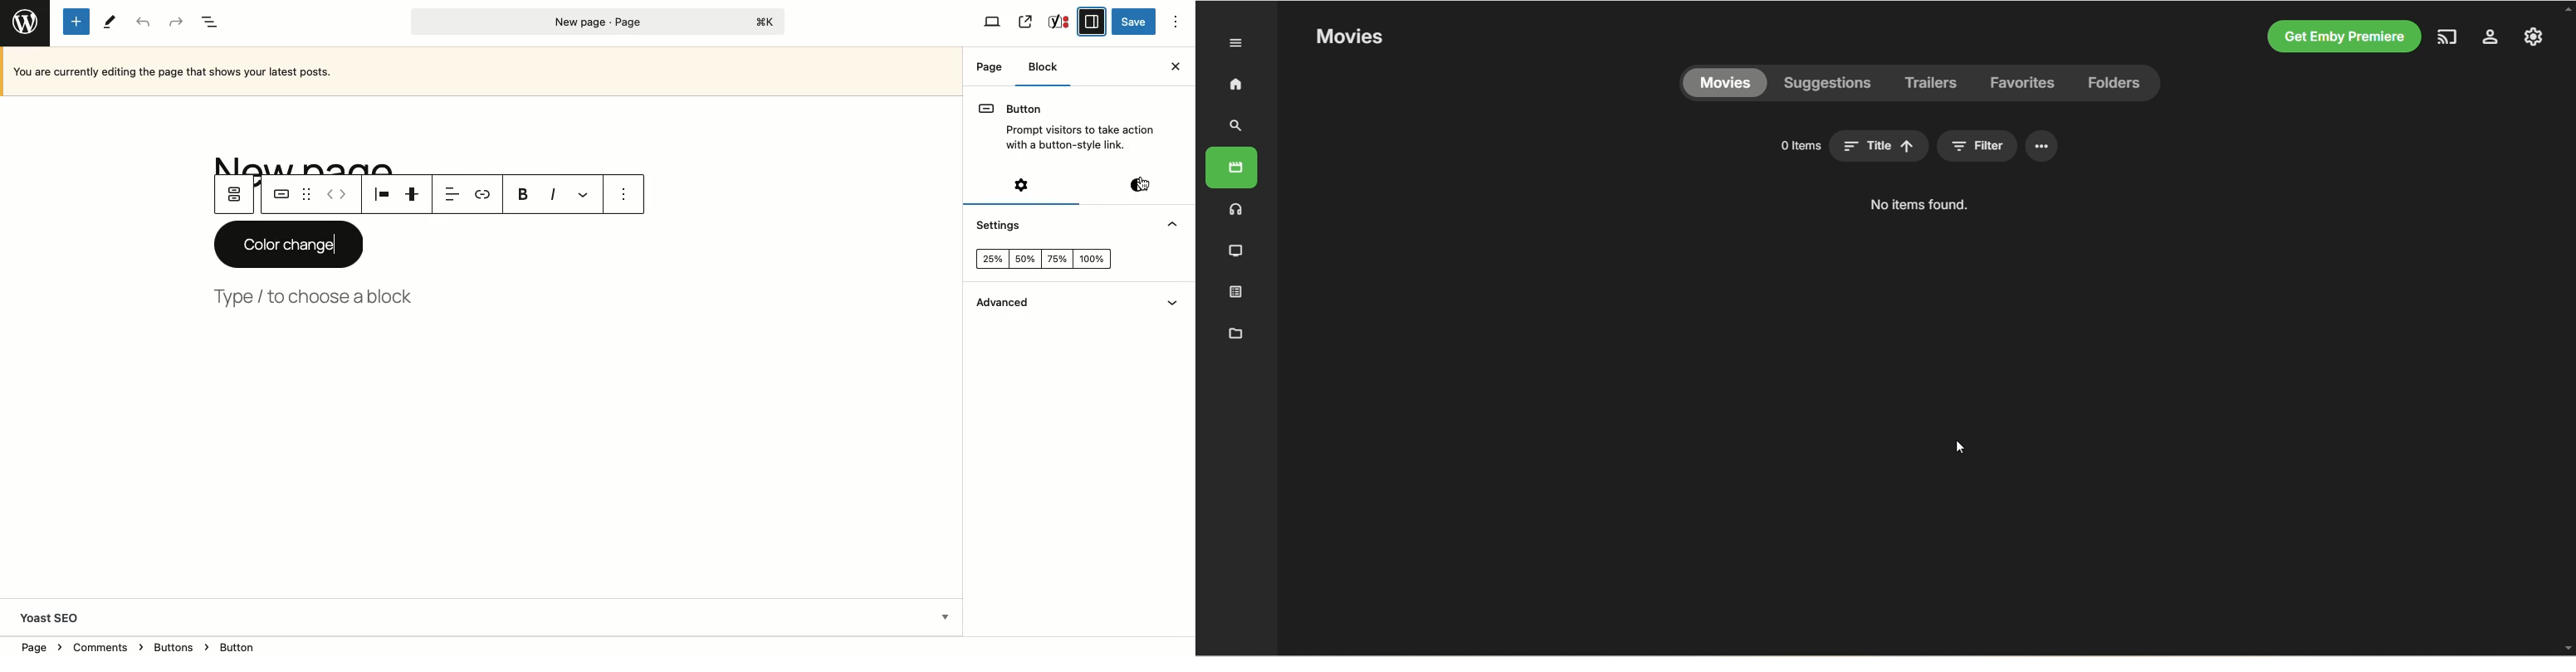 This screenshot has height=672, width=2576. Describe the element at coordinates (1135, 22) in the screenshot. I see `Save` at that location.